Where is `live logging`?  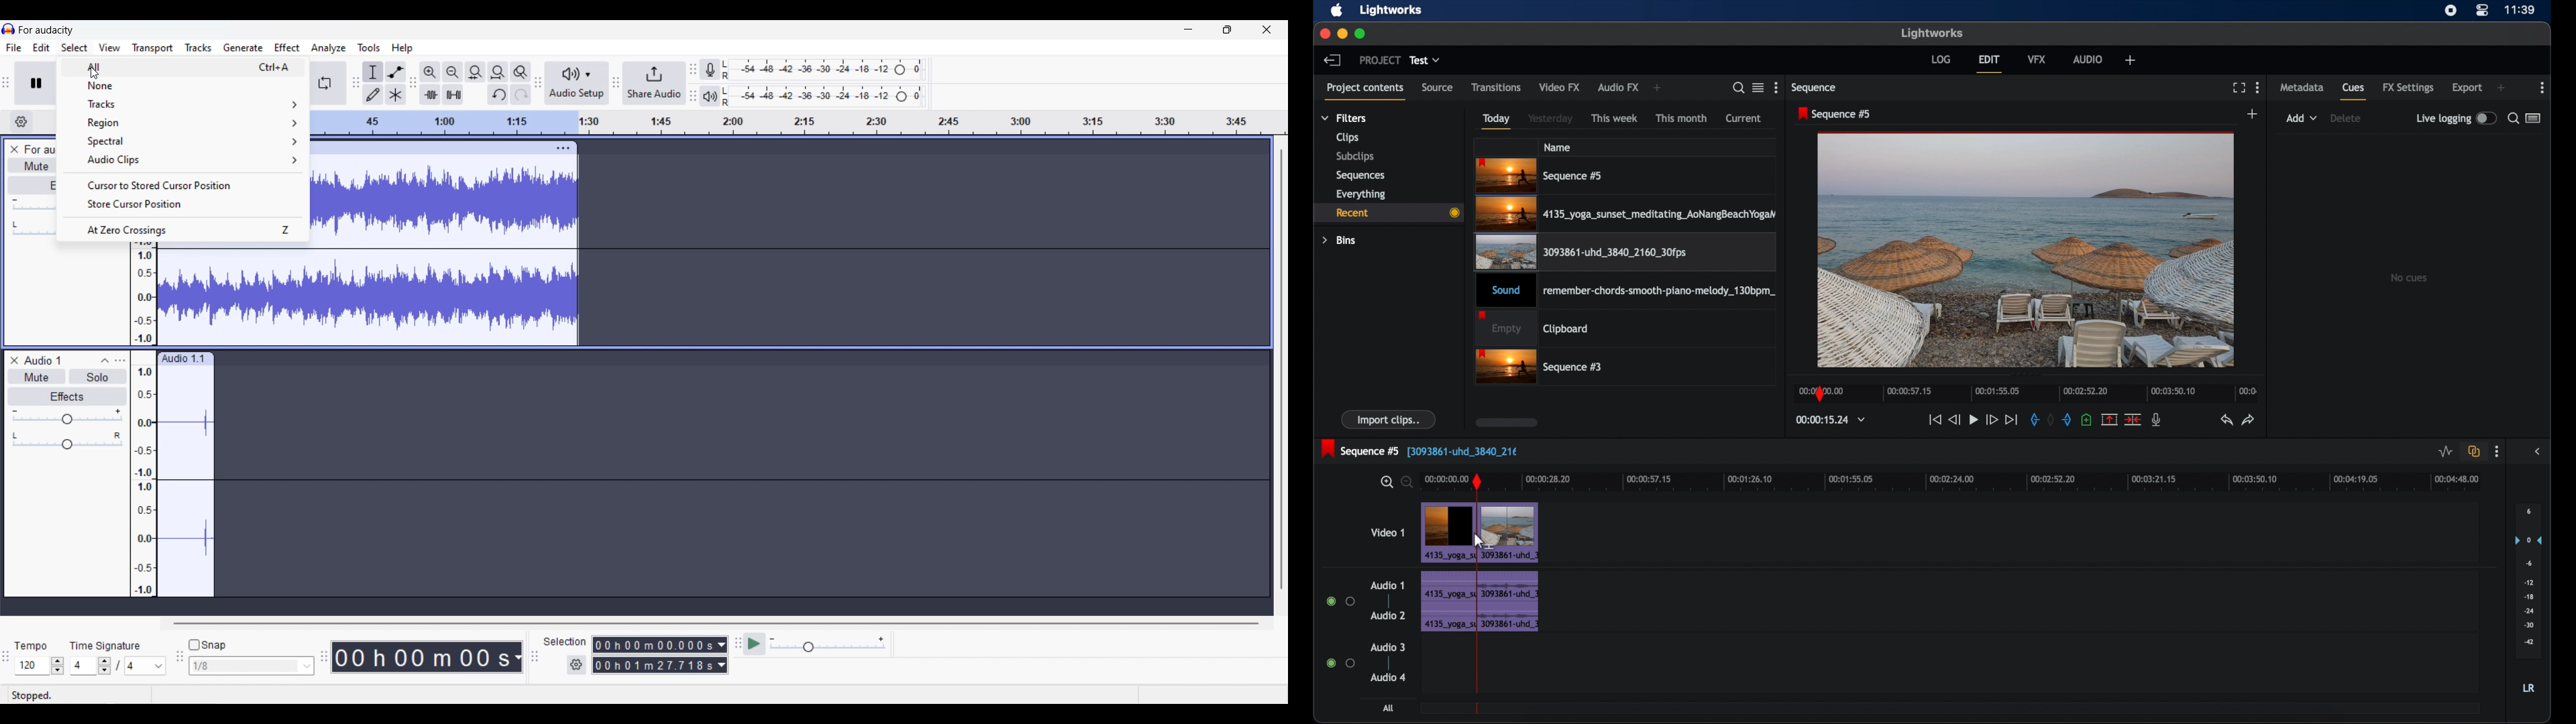 live logging is located at coordinates (2457, 117).